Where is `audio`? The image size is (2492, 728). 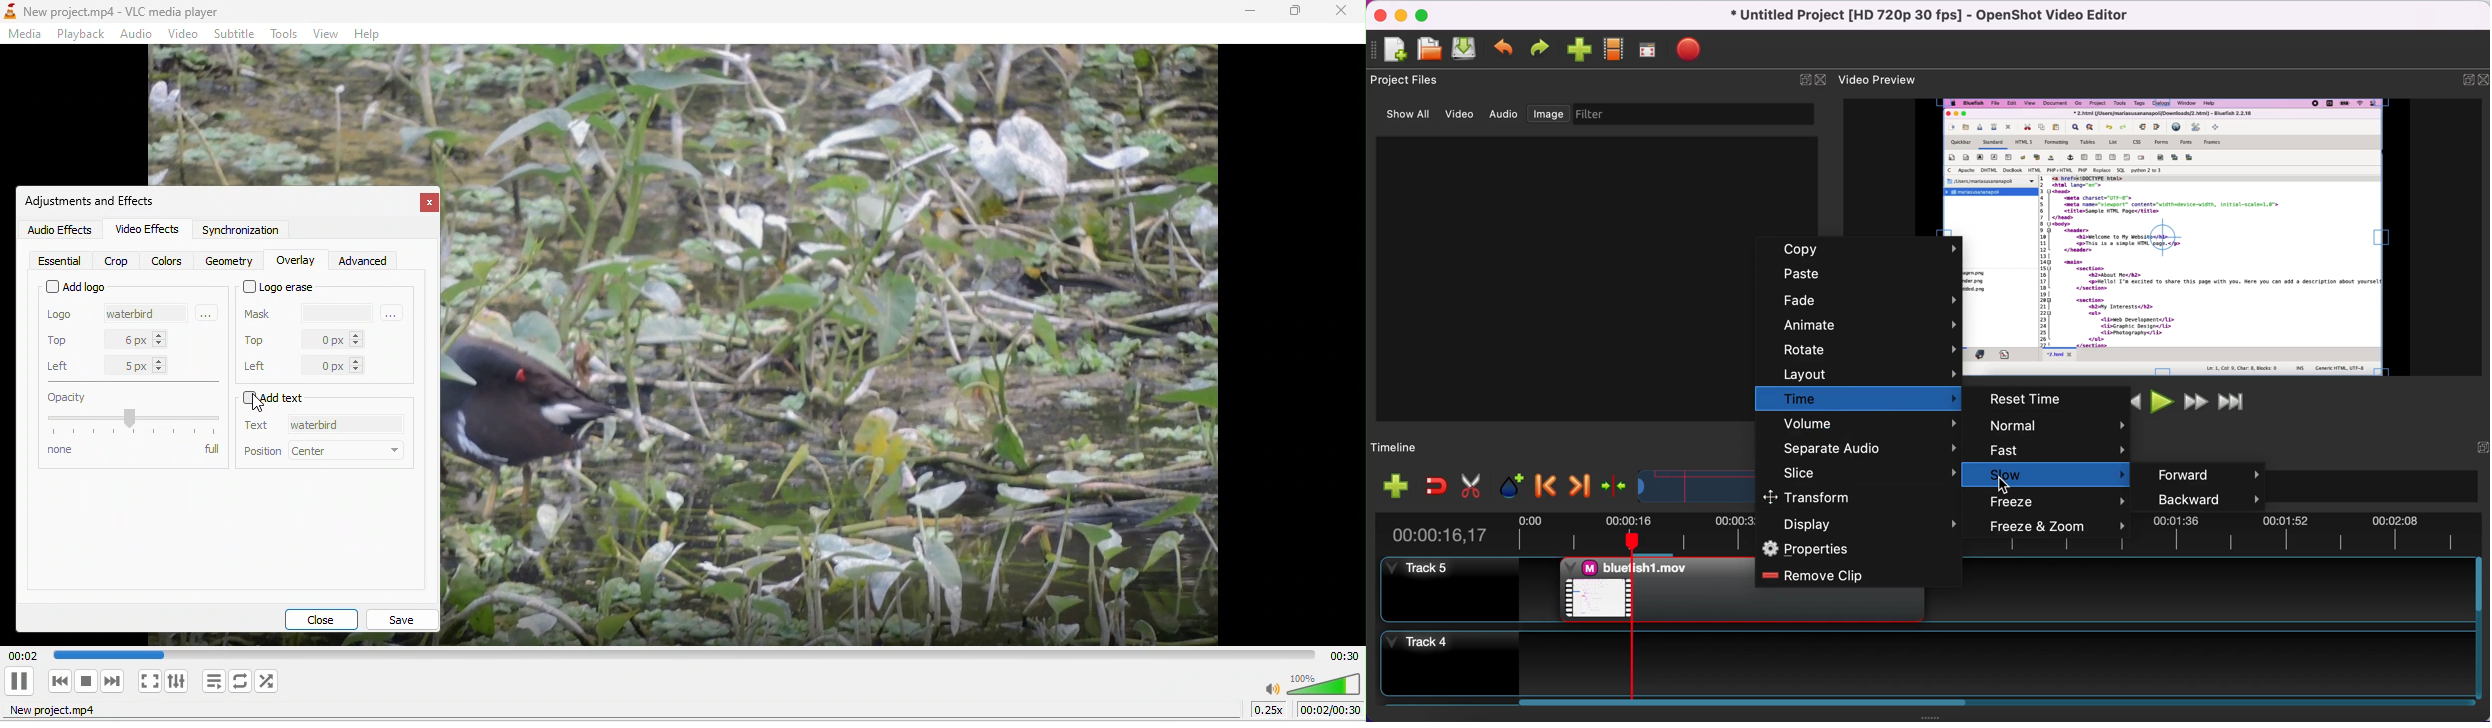 audio is located at coordinates (138, 34).